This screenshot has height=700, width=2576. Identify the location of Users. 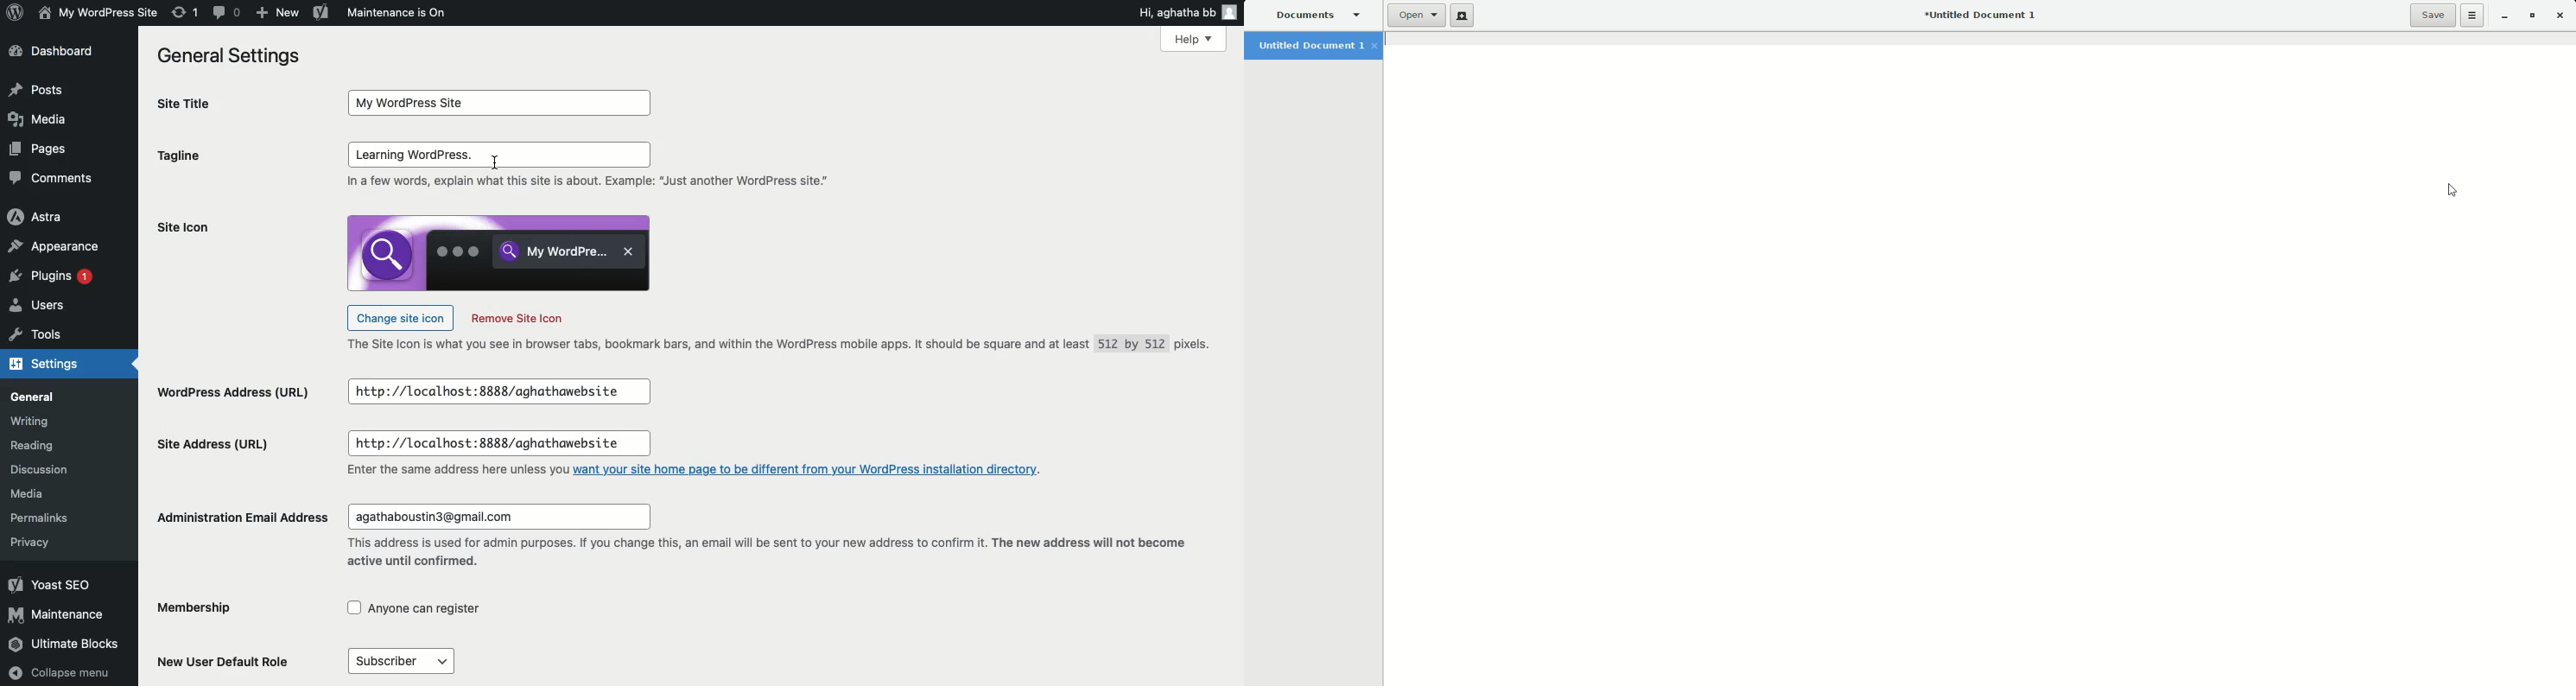
(40, 308).